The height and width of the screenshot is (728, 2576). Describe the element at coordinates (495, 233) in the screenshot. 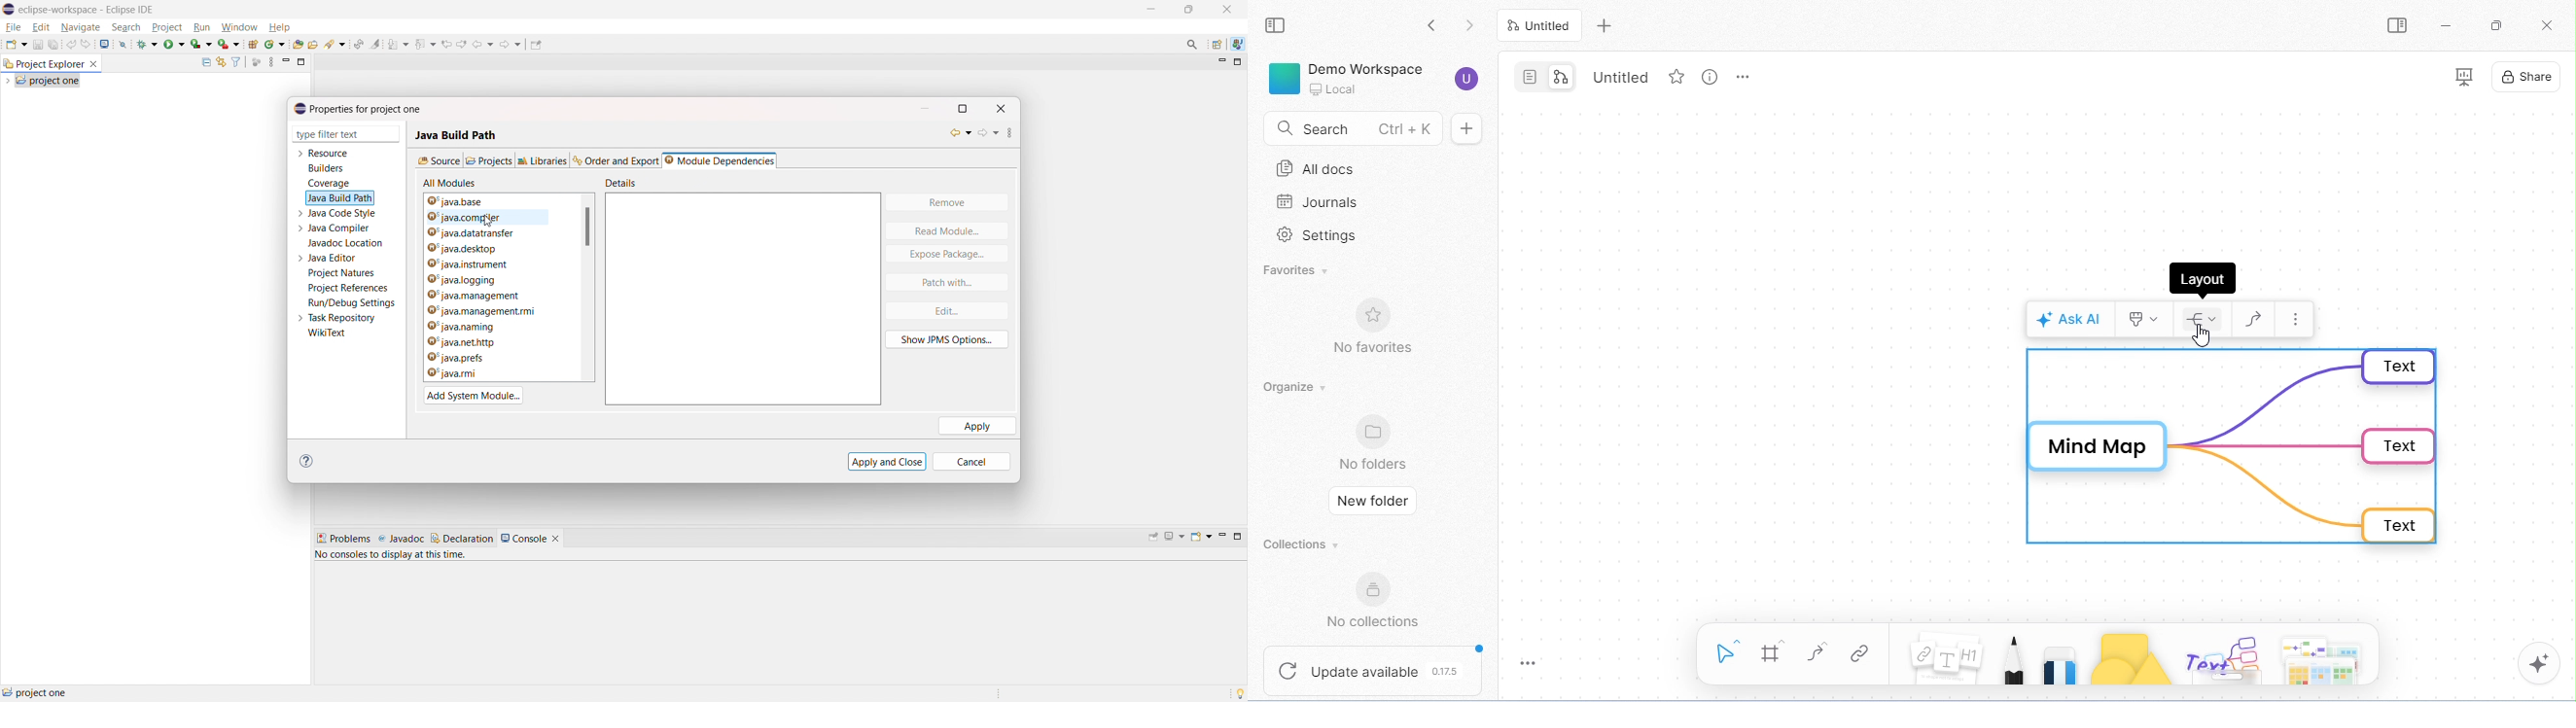

I see `java.datatransfer` at that location.